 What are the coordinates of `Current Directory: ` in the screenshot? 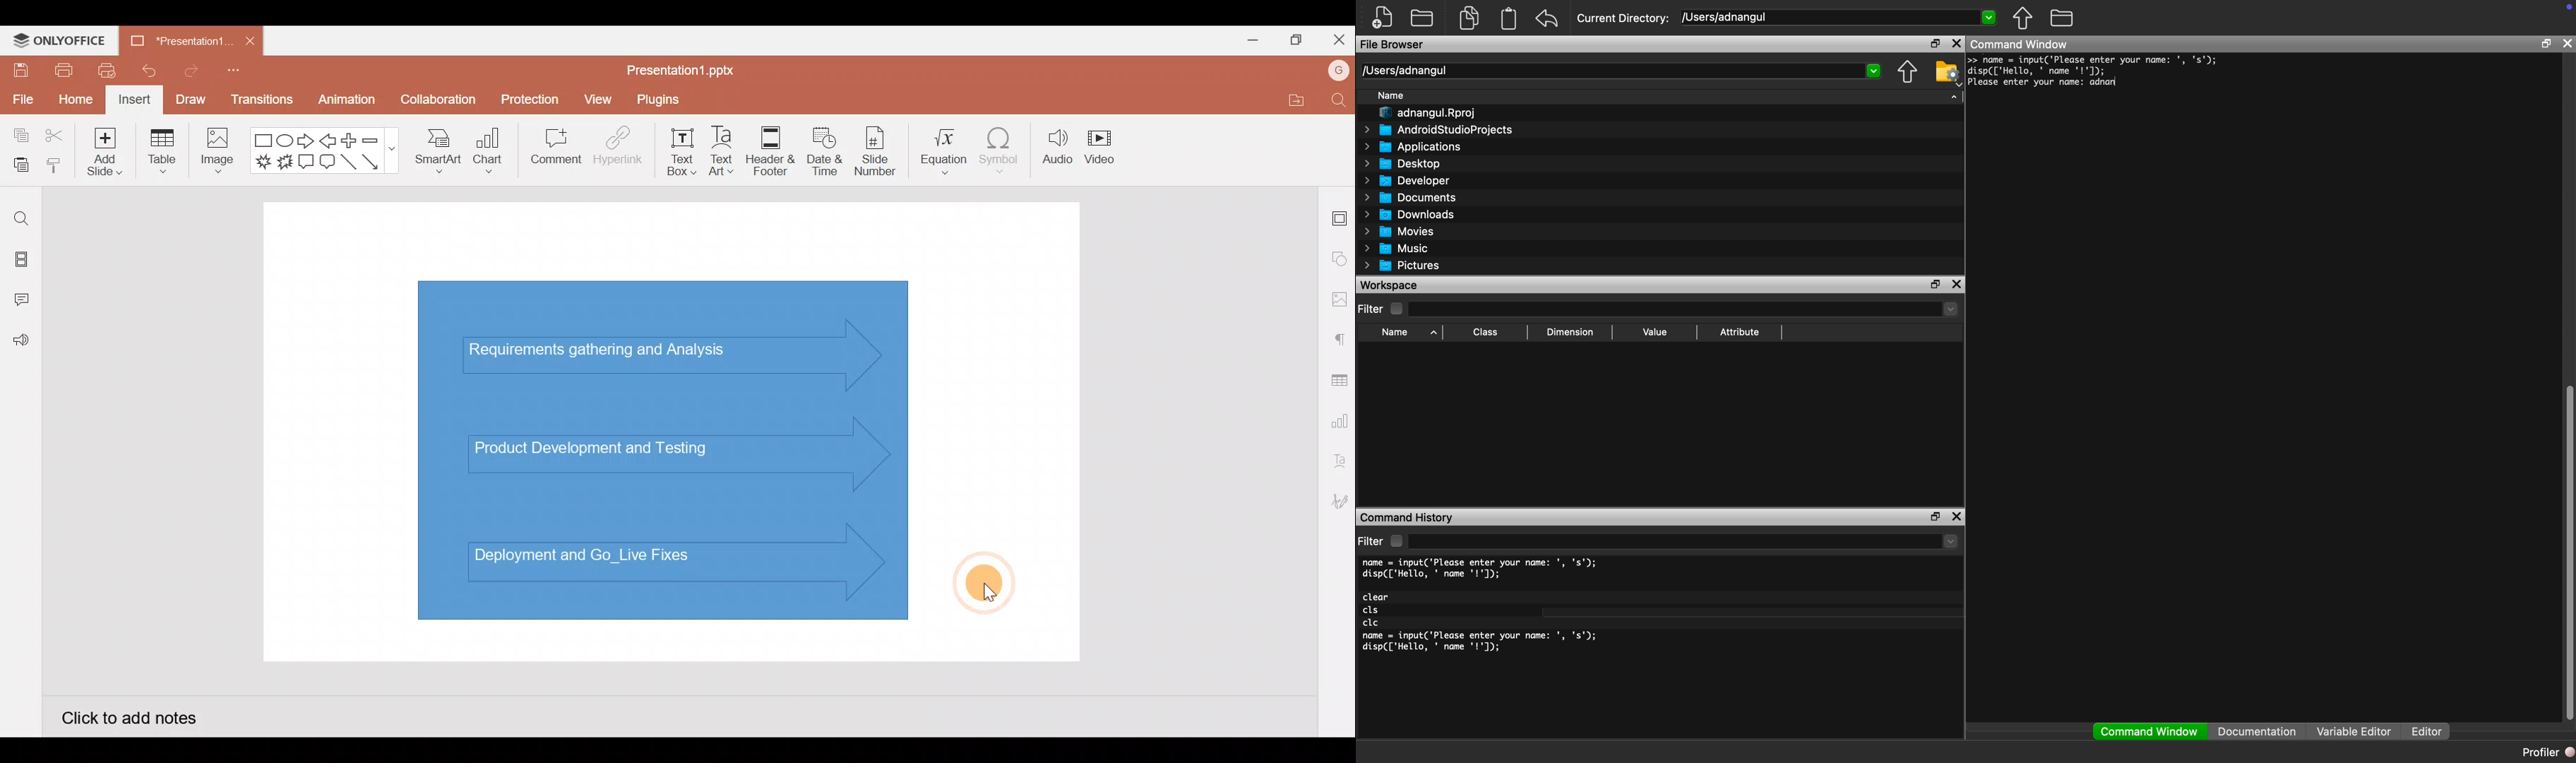 It's located at (1624, 19).